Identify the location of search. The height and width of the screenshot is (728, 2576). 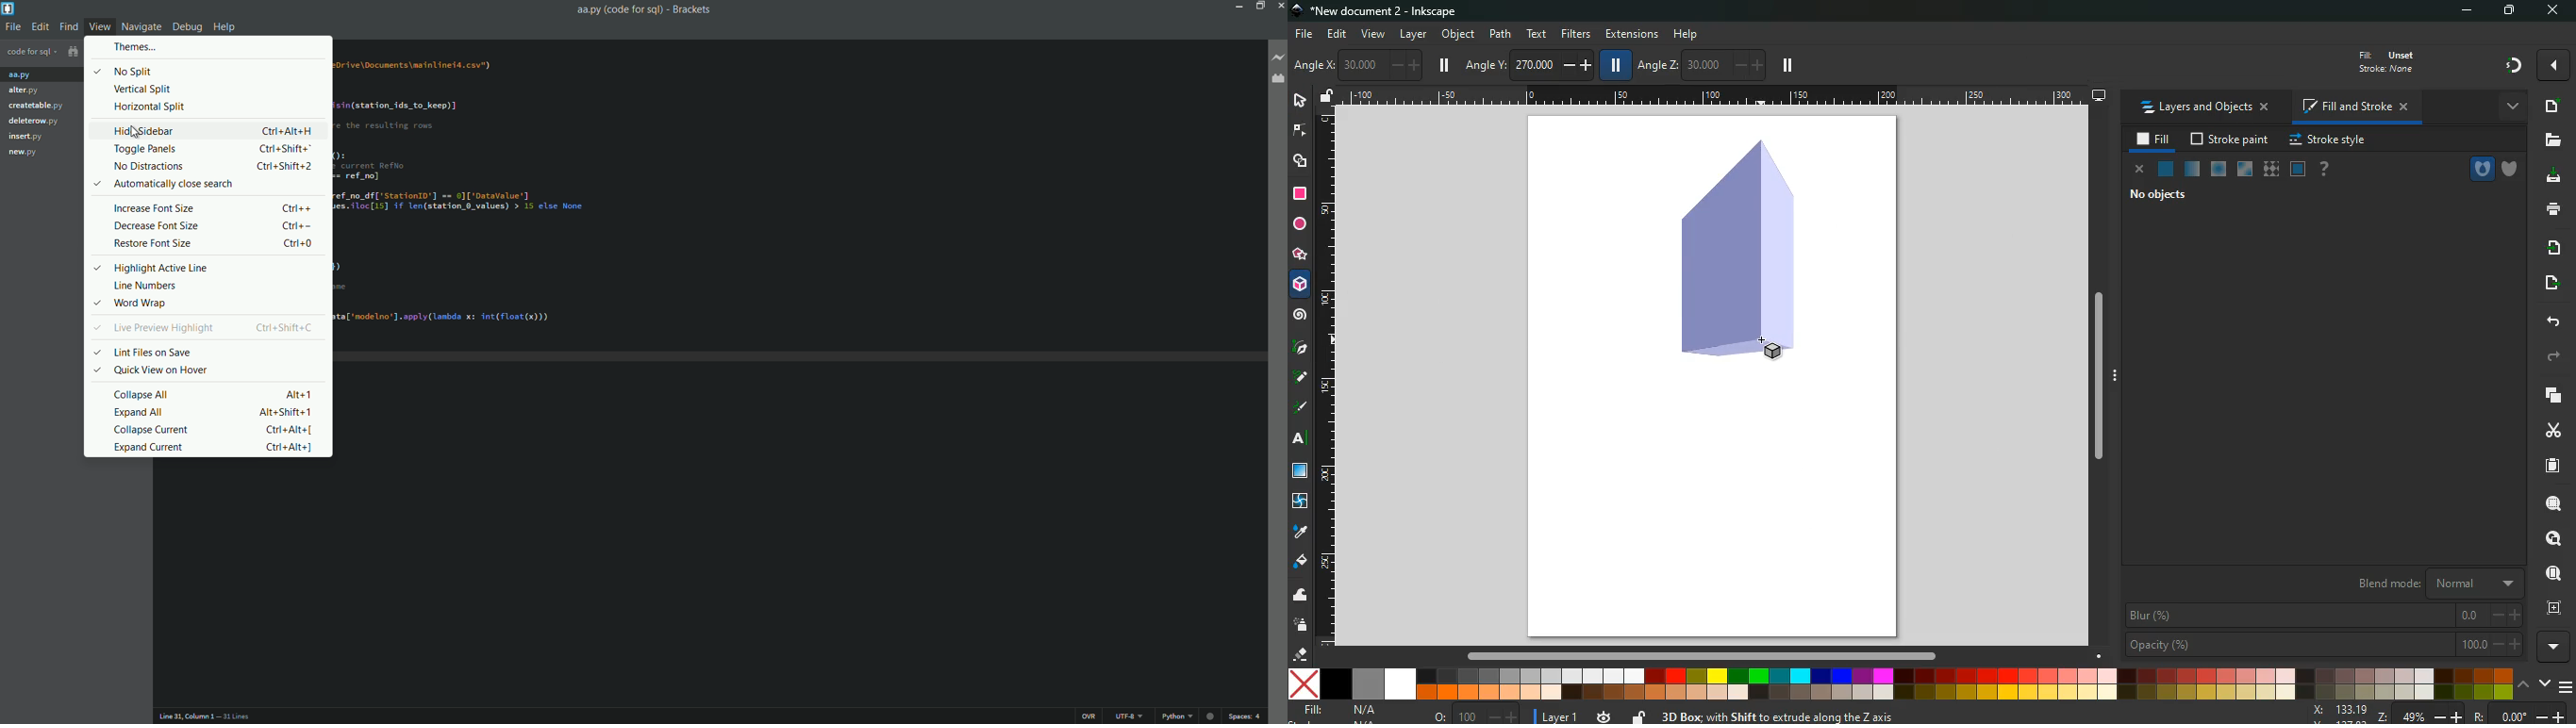
(2551, 503).